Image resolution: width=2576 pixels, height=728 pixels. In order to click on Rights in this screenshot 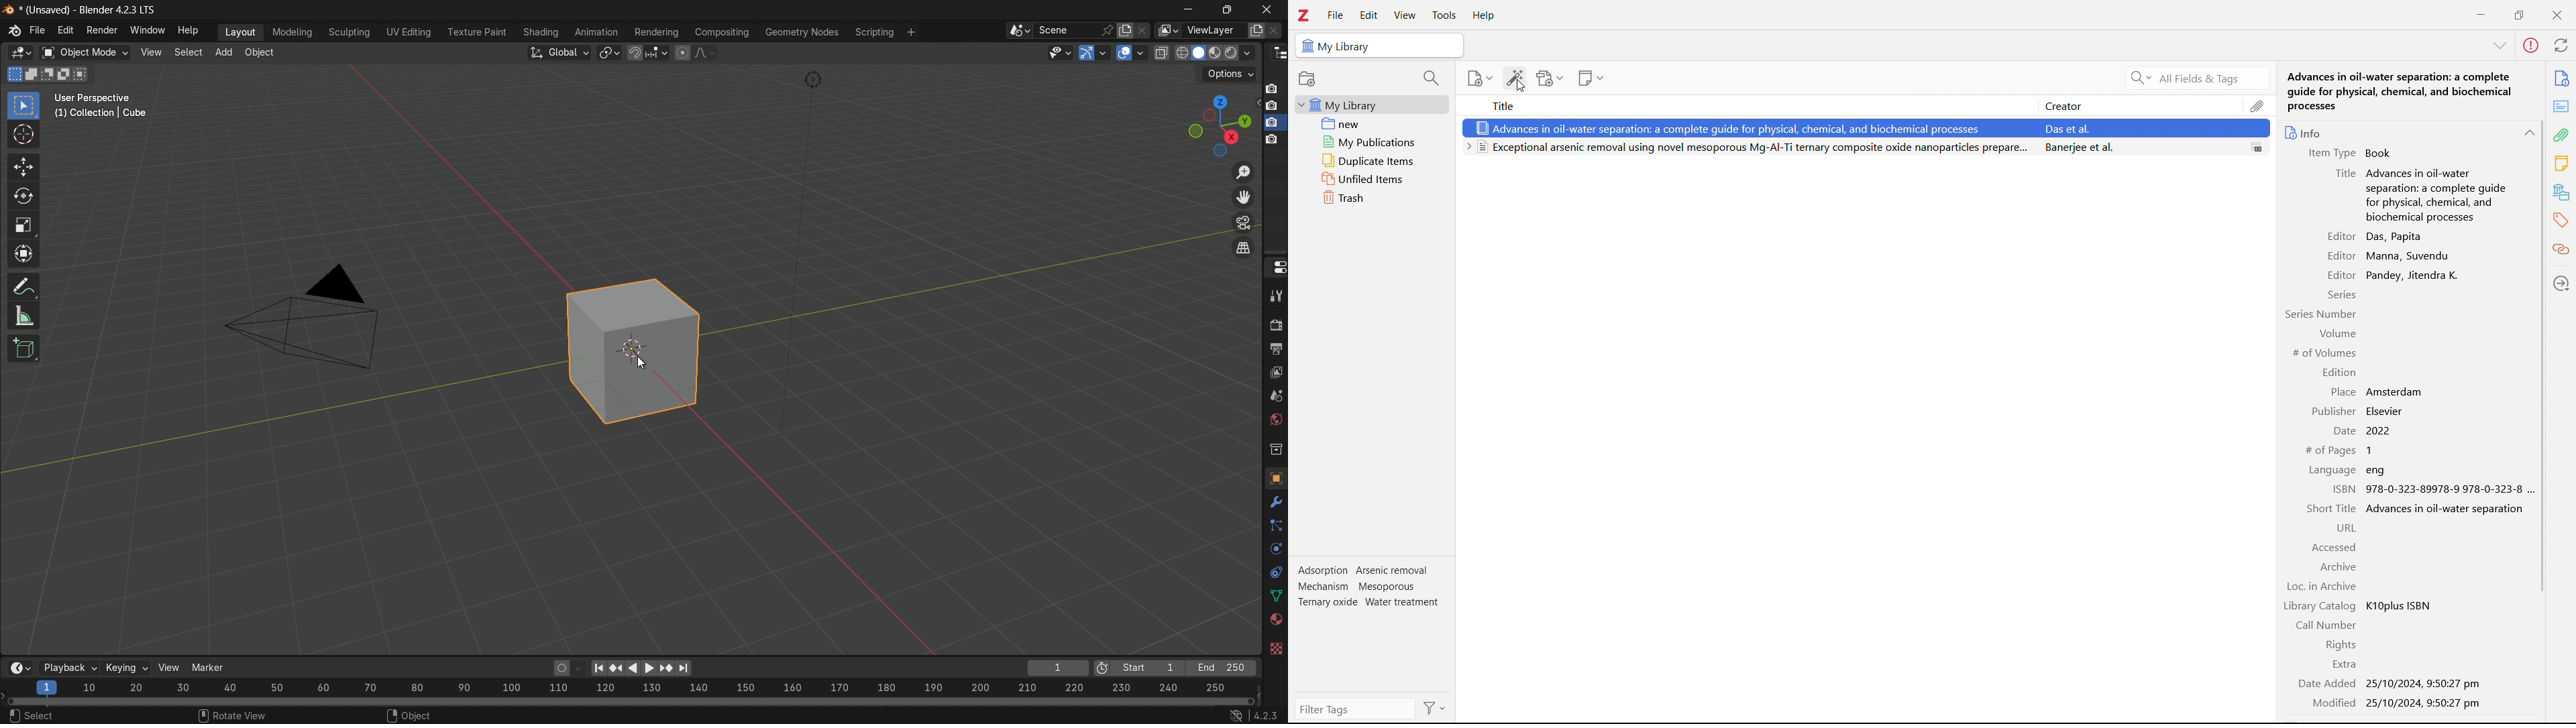, I will do `click(2337, 645)`.